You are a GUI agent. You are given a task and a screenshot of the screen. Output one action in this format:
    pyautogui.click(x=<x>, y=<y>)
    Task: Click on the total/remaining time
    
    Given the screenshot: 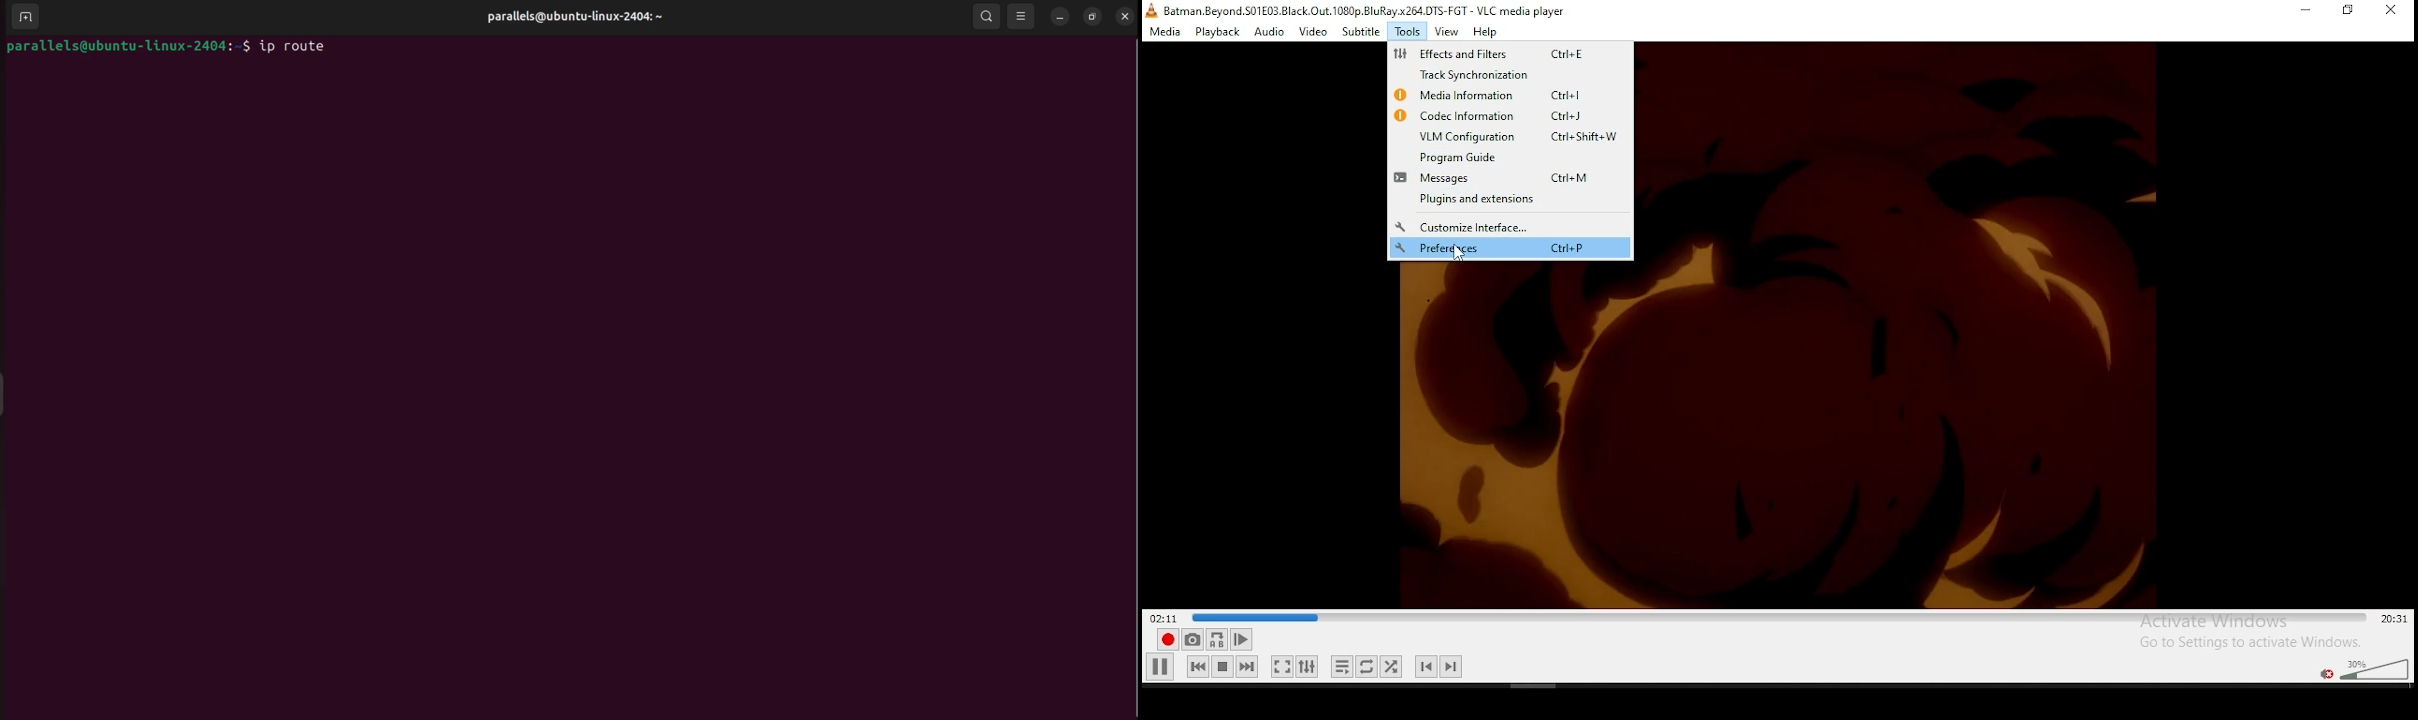 What is the action you would take?
    pyautogui.click(x=2396, y=619)
    